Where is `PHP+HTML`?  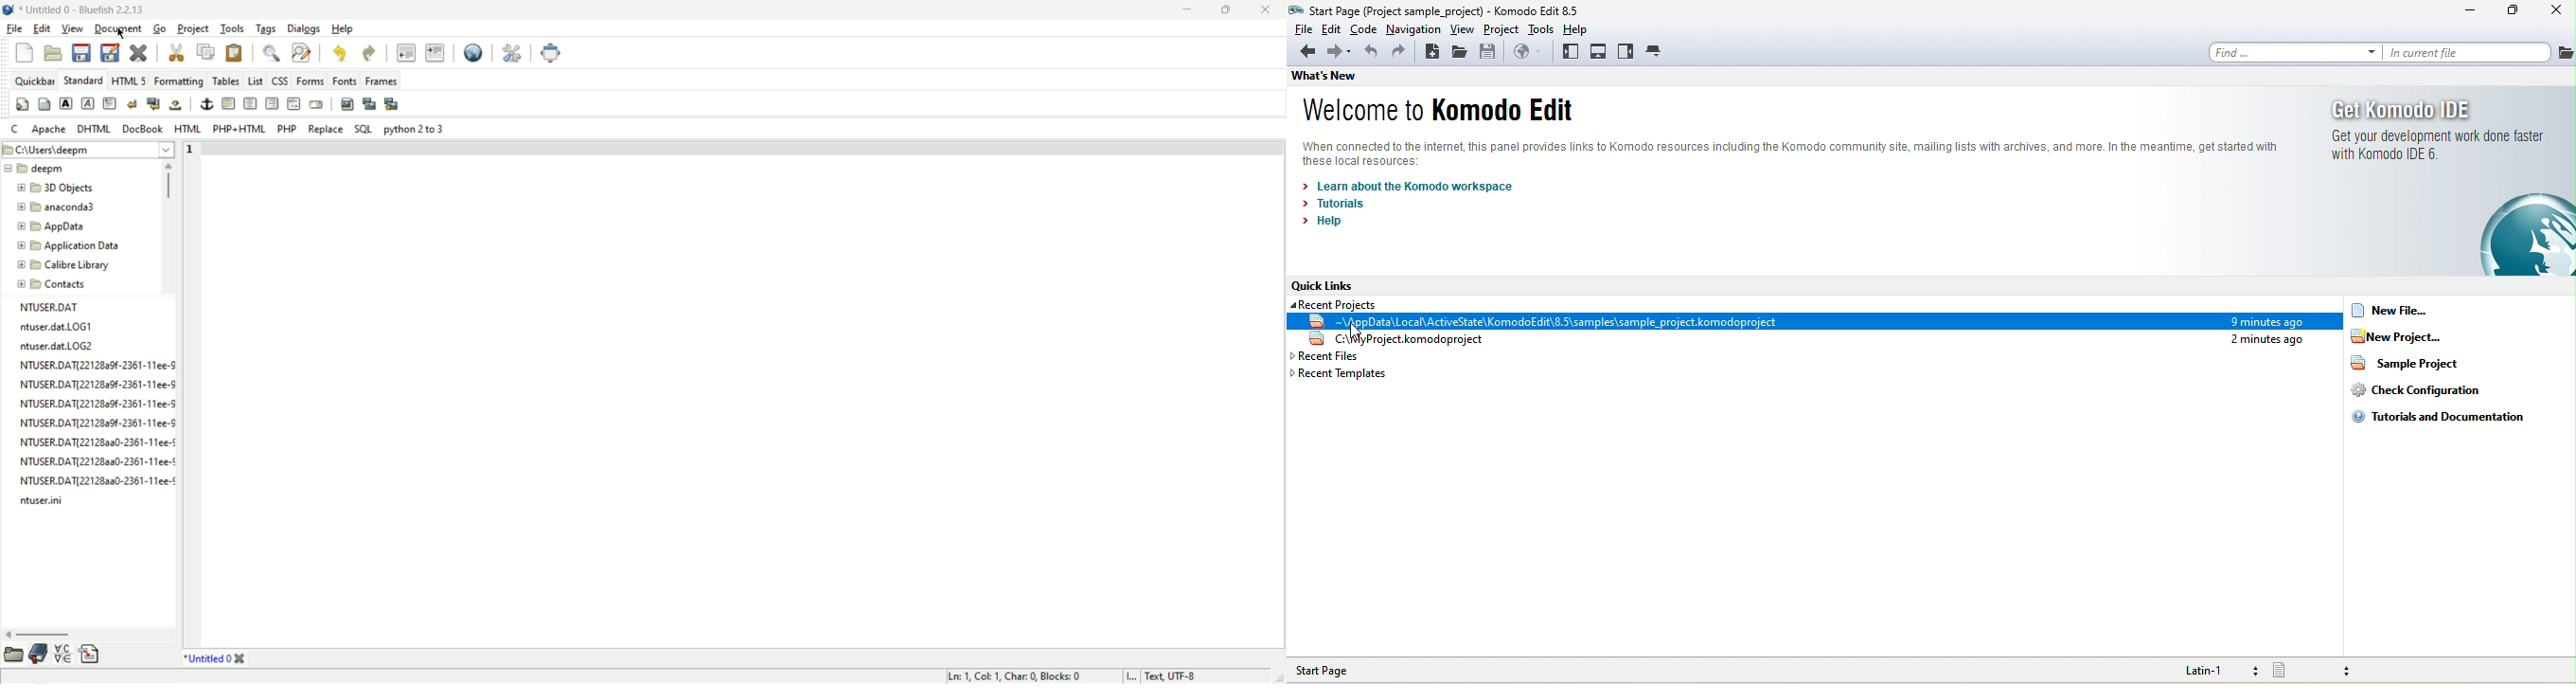 PHP+HTML is located at coordinates (239, 129).